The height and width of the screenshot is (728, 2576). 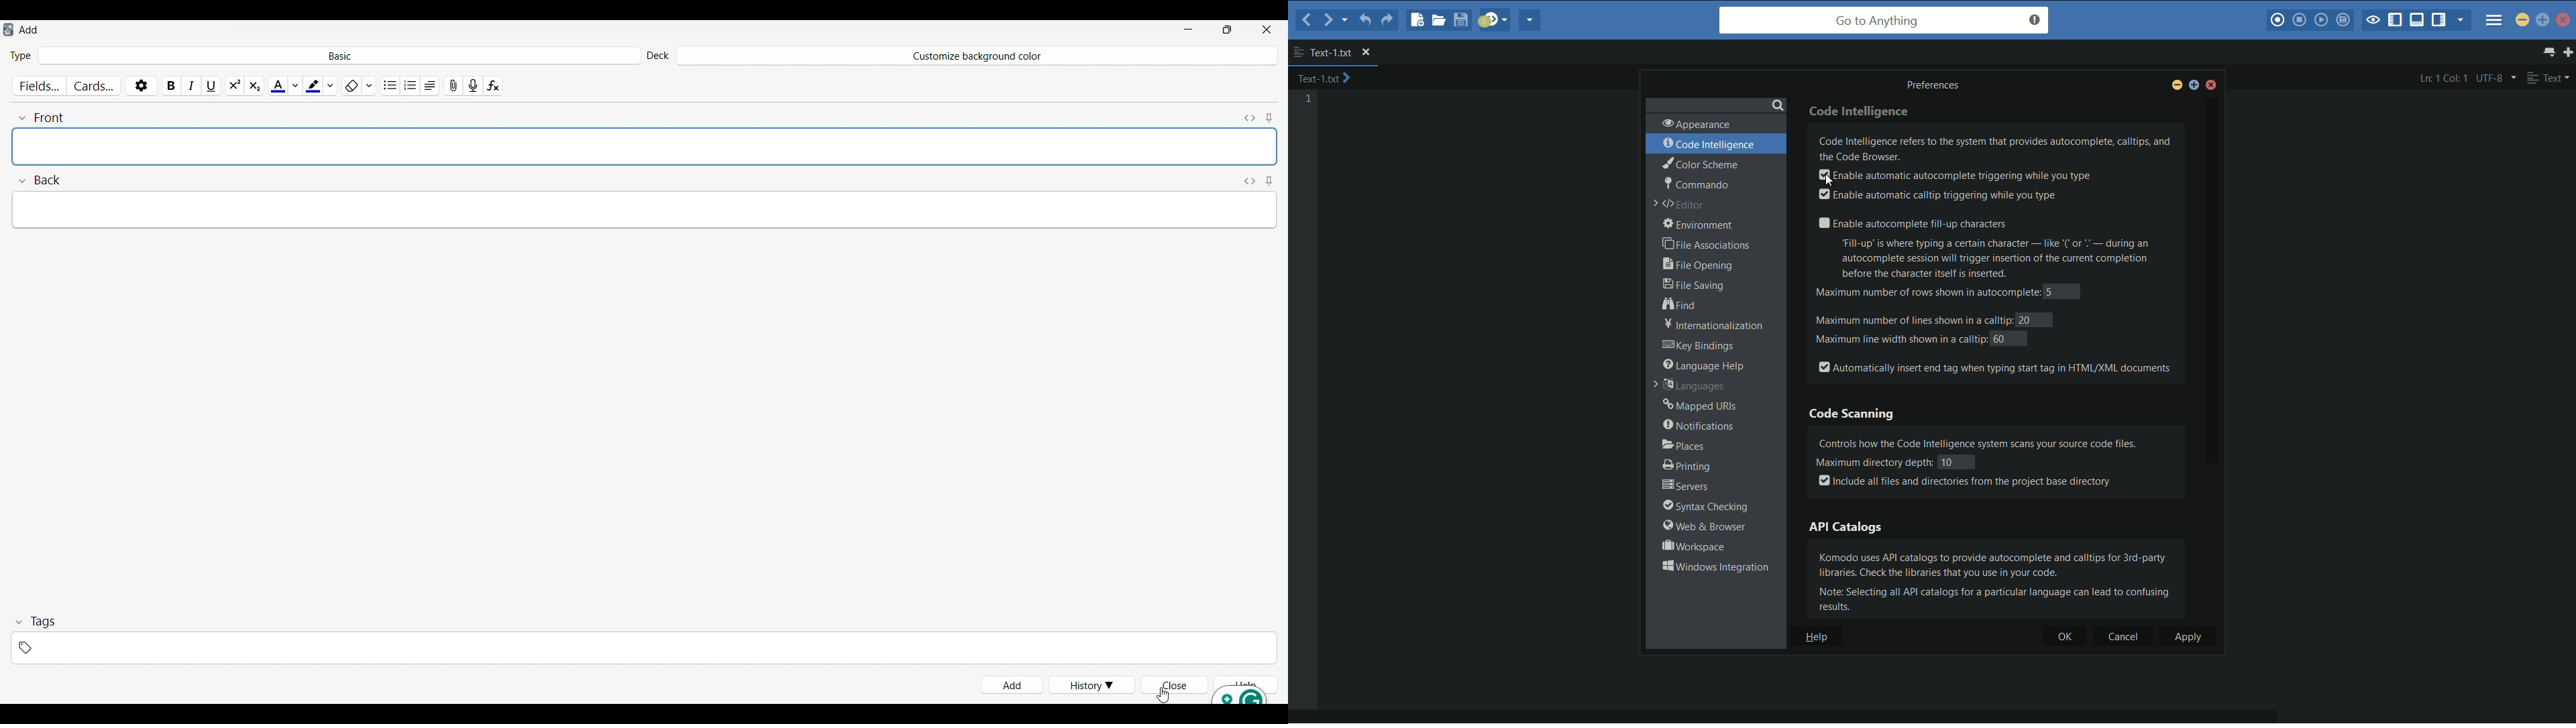 What do you see at coordinates (141, 83) in the screenshot?
I see `Options` at bounding box center [141, 83].